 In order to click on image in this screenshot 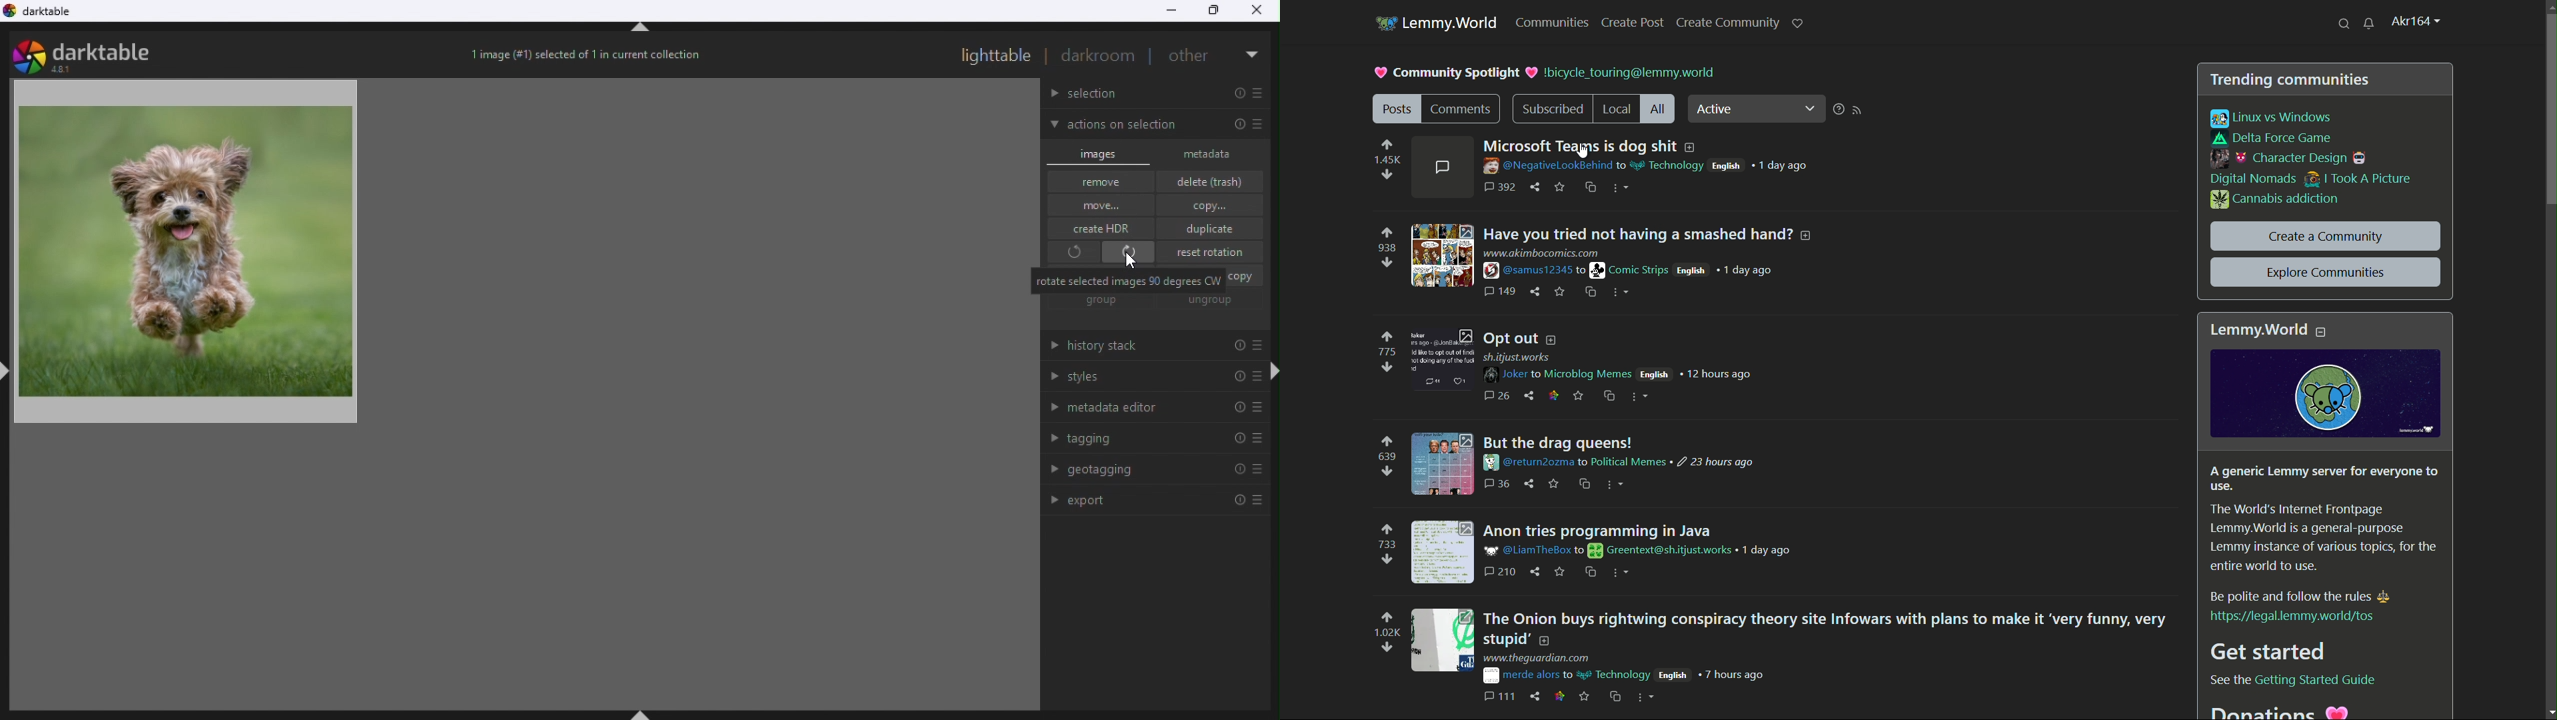, I will do `click(2326, 395)`.